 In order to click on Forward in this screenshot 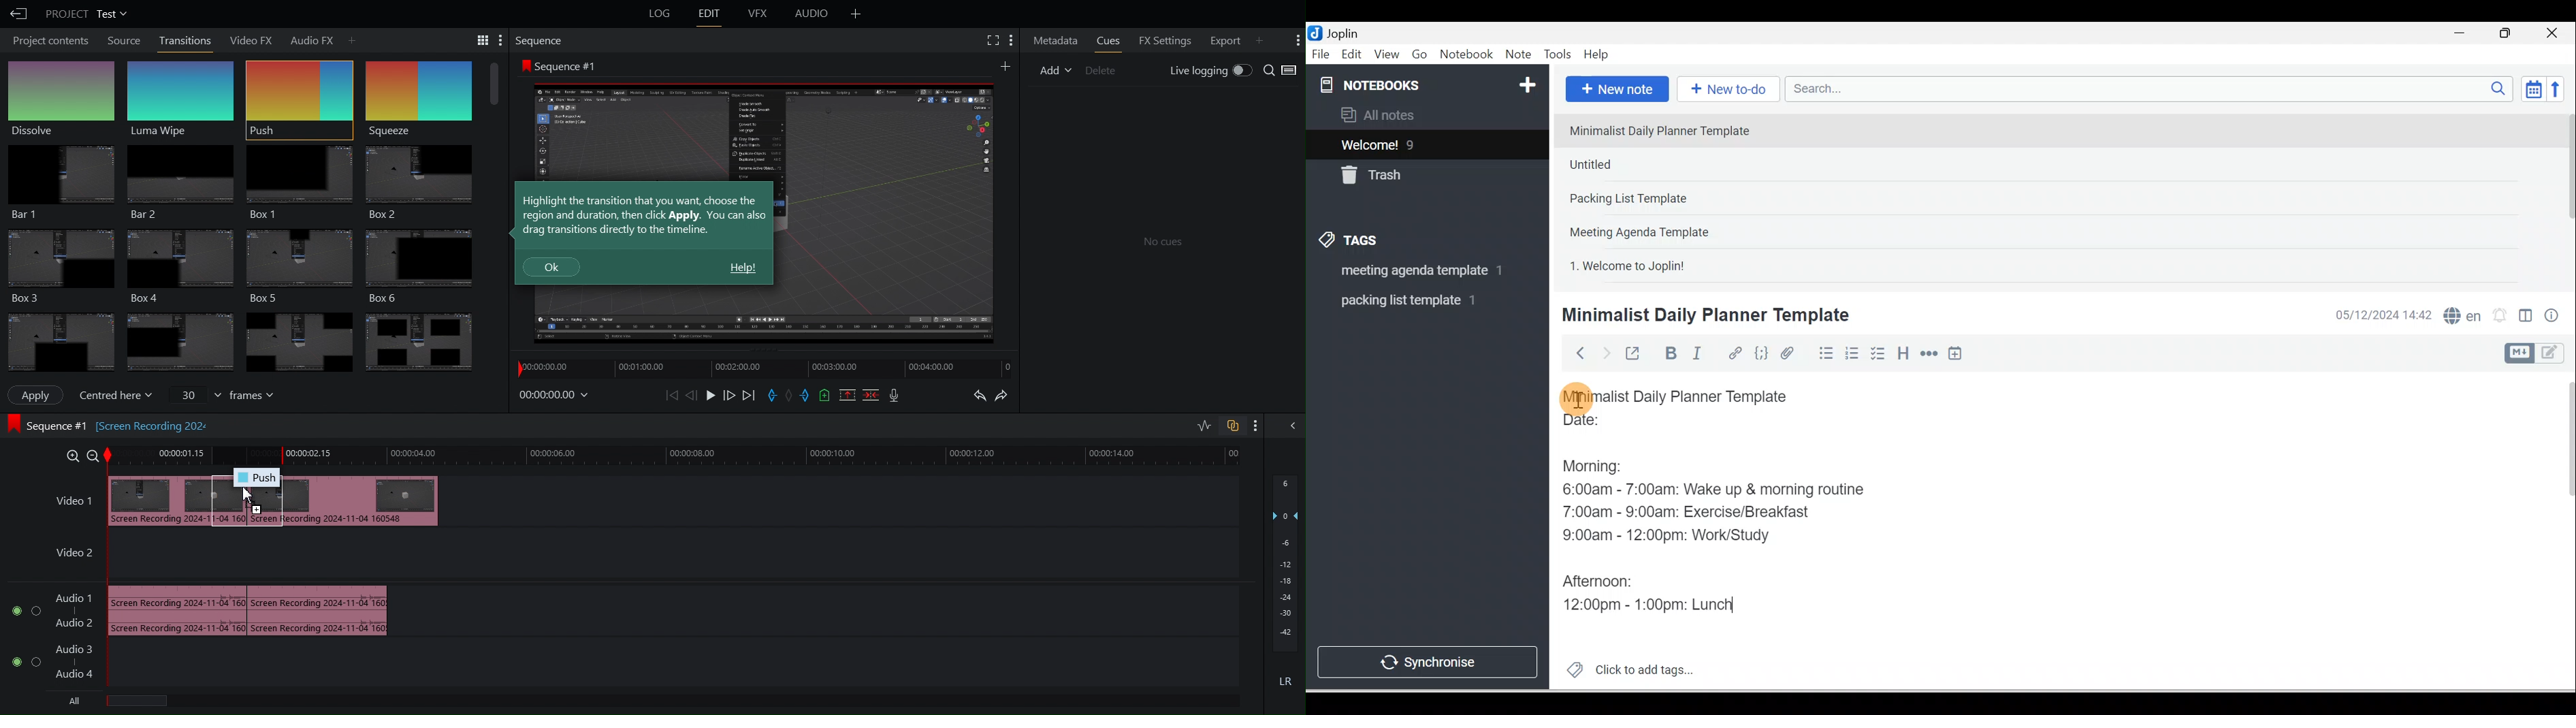, I will do `click(1605, 352)`.